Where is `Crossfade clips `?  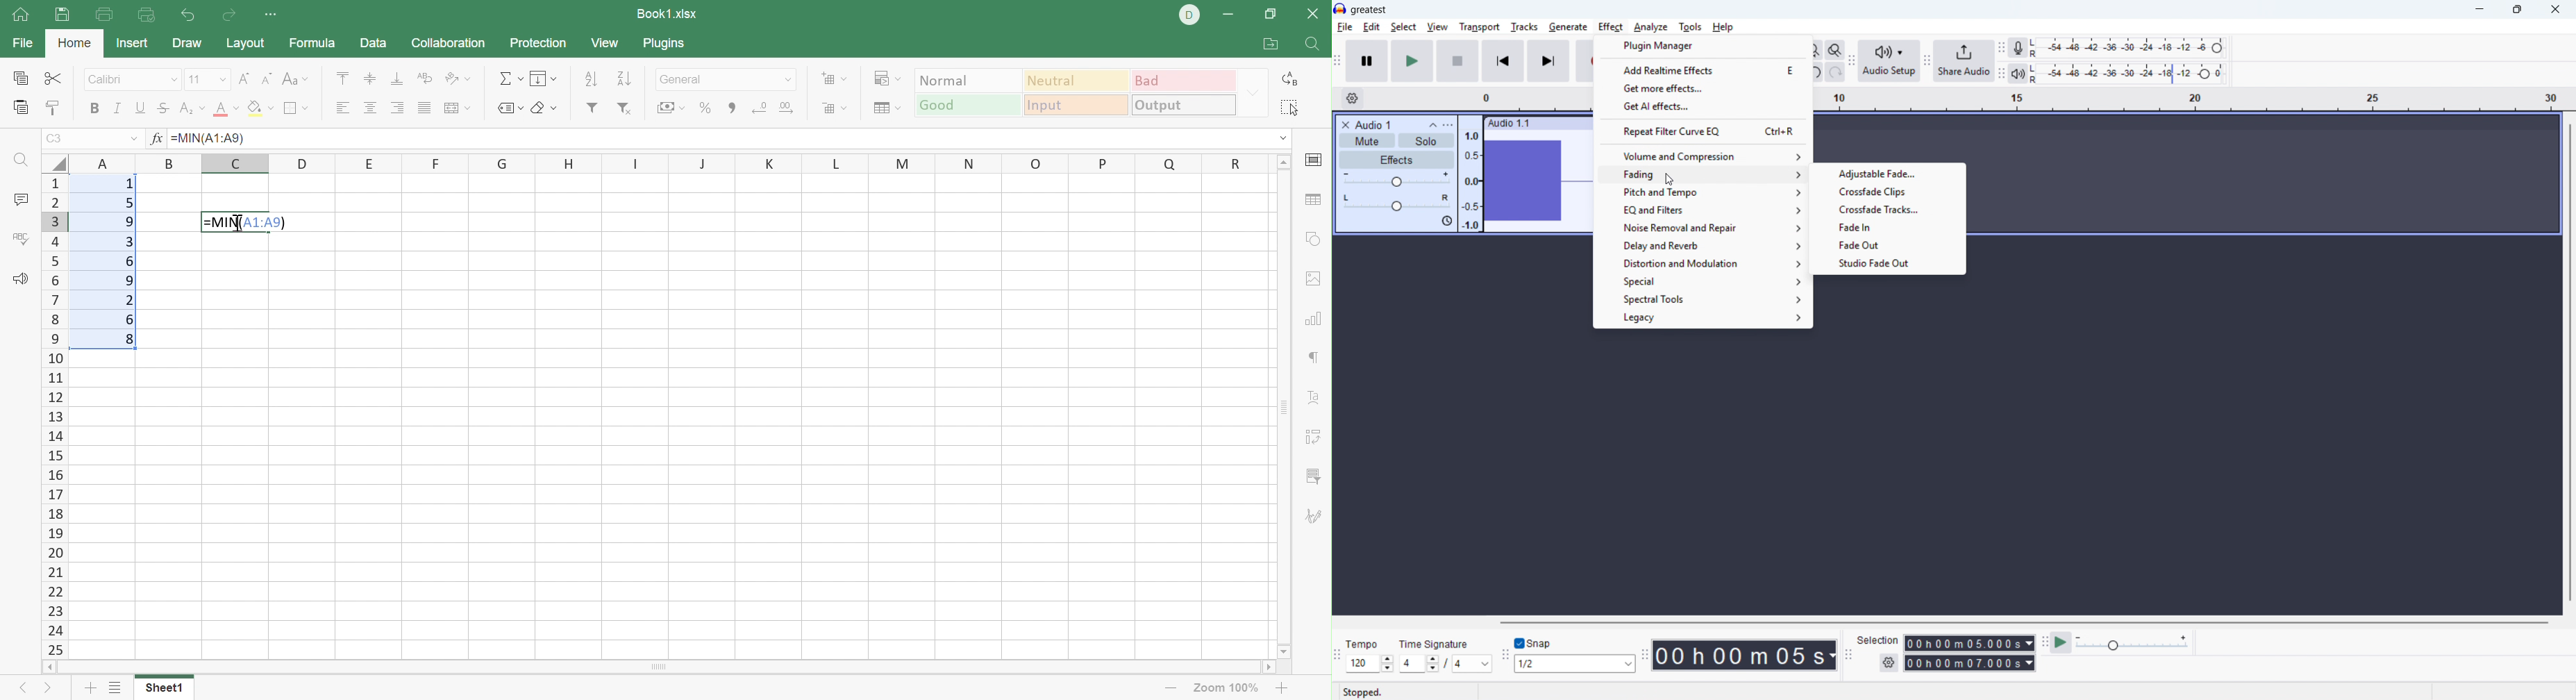 Crossfade clips  is located at coordinates (1888, 191).